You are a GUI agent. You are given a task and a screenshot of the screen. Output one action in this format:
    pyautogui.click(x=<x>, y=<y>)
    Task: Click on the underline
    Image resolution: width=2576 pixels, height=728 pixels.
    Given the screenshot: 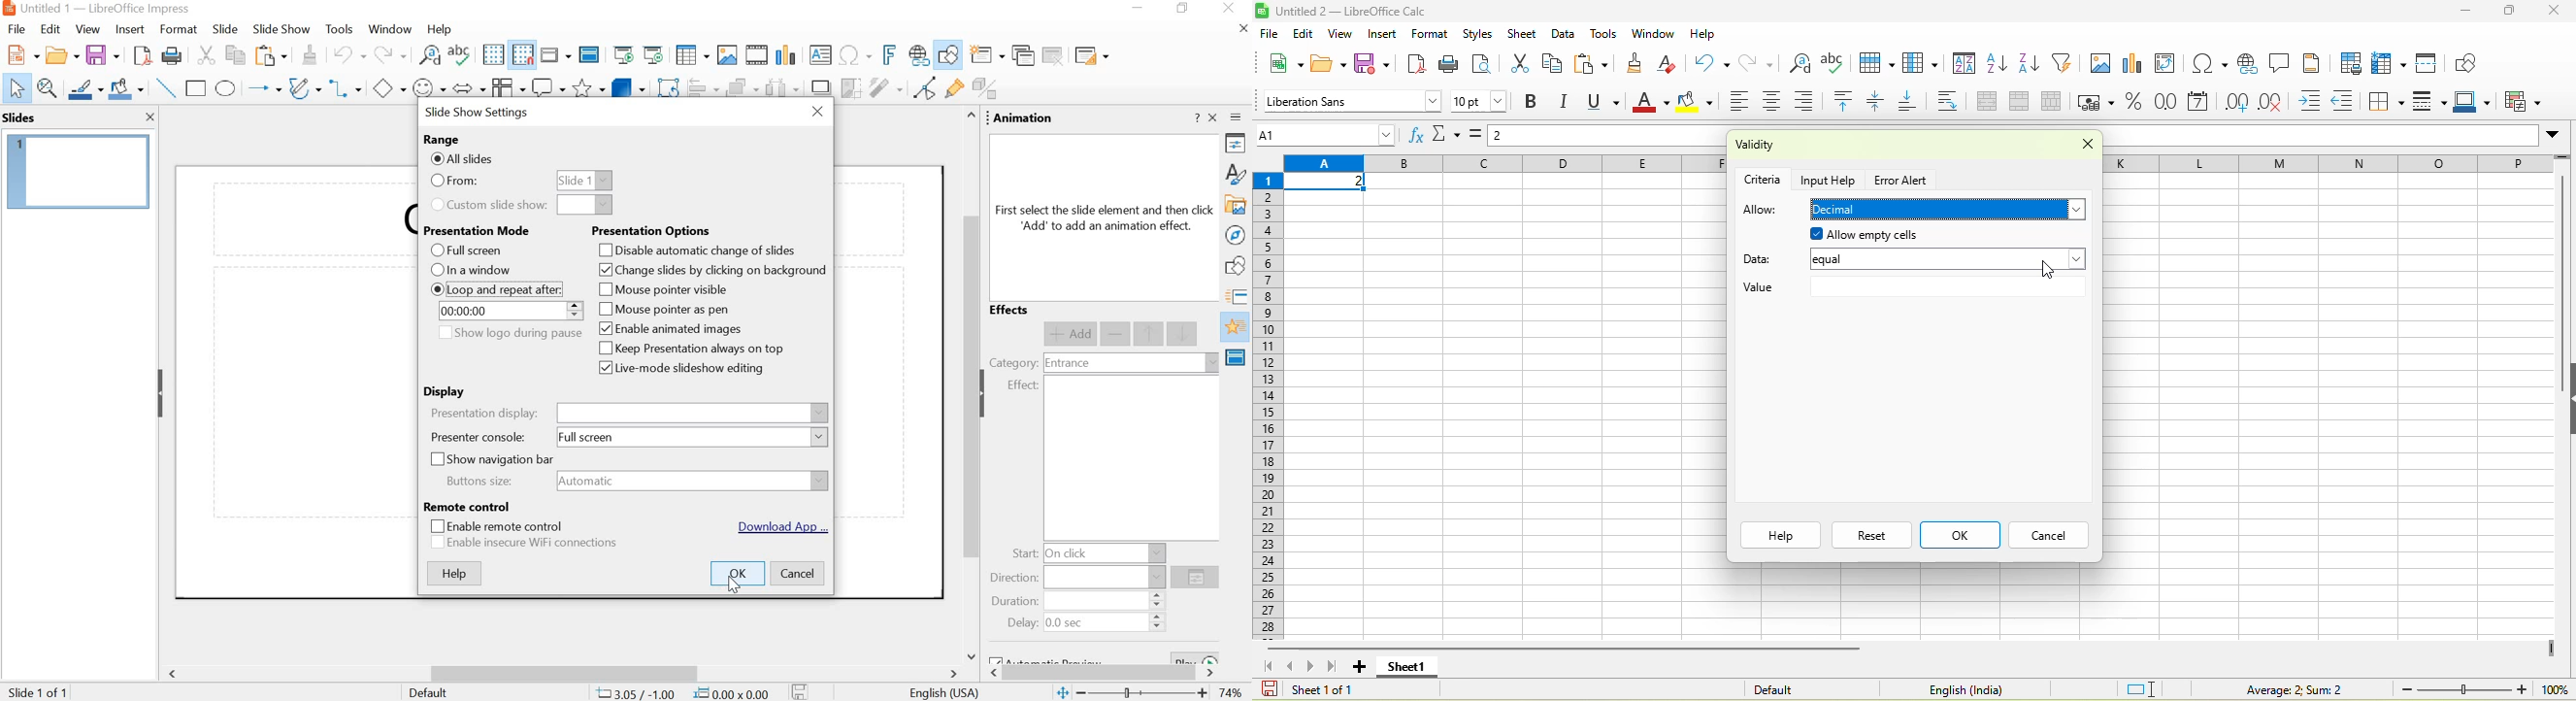 What is the action you would take?
    pyautogui.click(x=1607, y=102)
    